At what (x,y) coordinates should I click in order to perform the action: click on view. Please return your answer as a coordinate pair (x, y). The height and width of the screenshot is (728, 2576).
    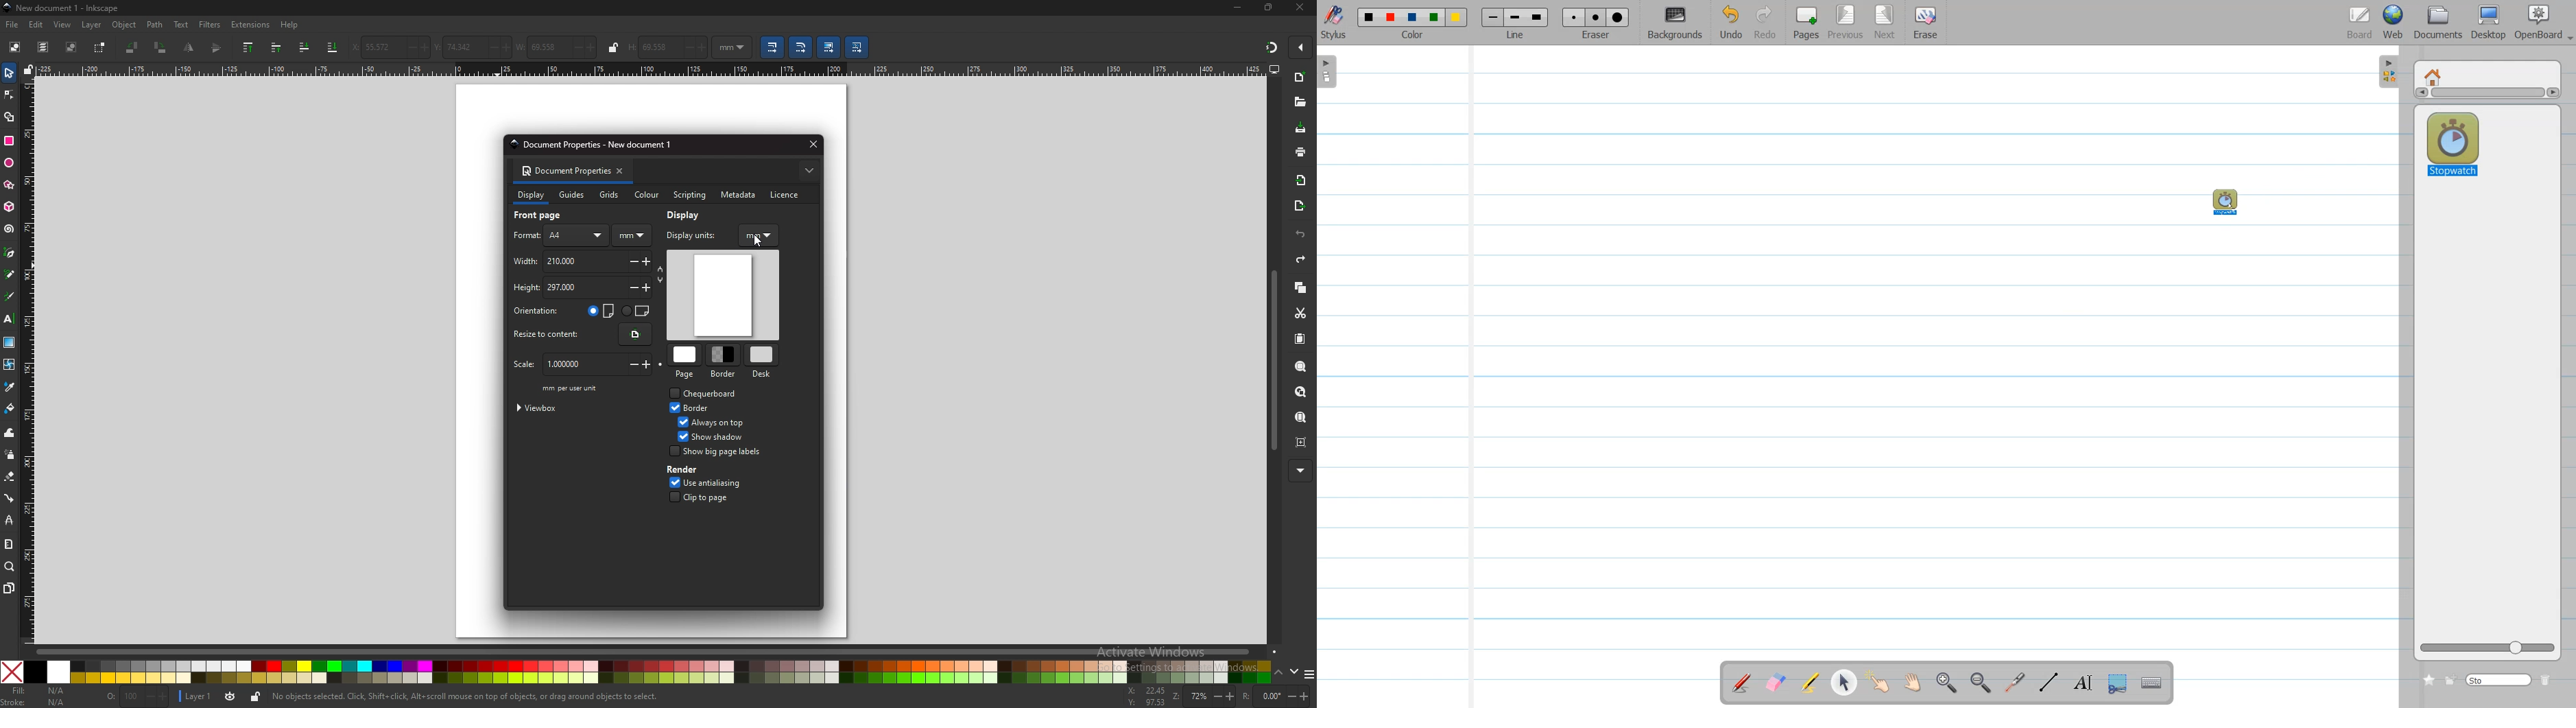
    Looking at the image, I should click on (64, 24).